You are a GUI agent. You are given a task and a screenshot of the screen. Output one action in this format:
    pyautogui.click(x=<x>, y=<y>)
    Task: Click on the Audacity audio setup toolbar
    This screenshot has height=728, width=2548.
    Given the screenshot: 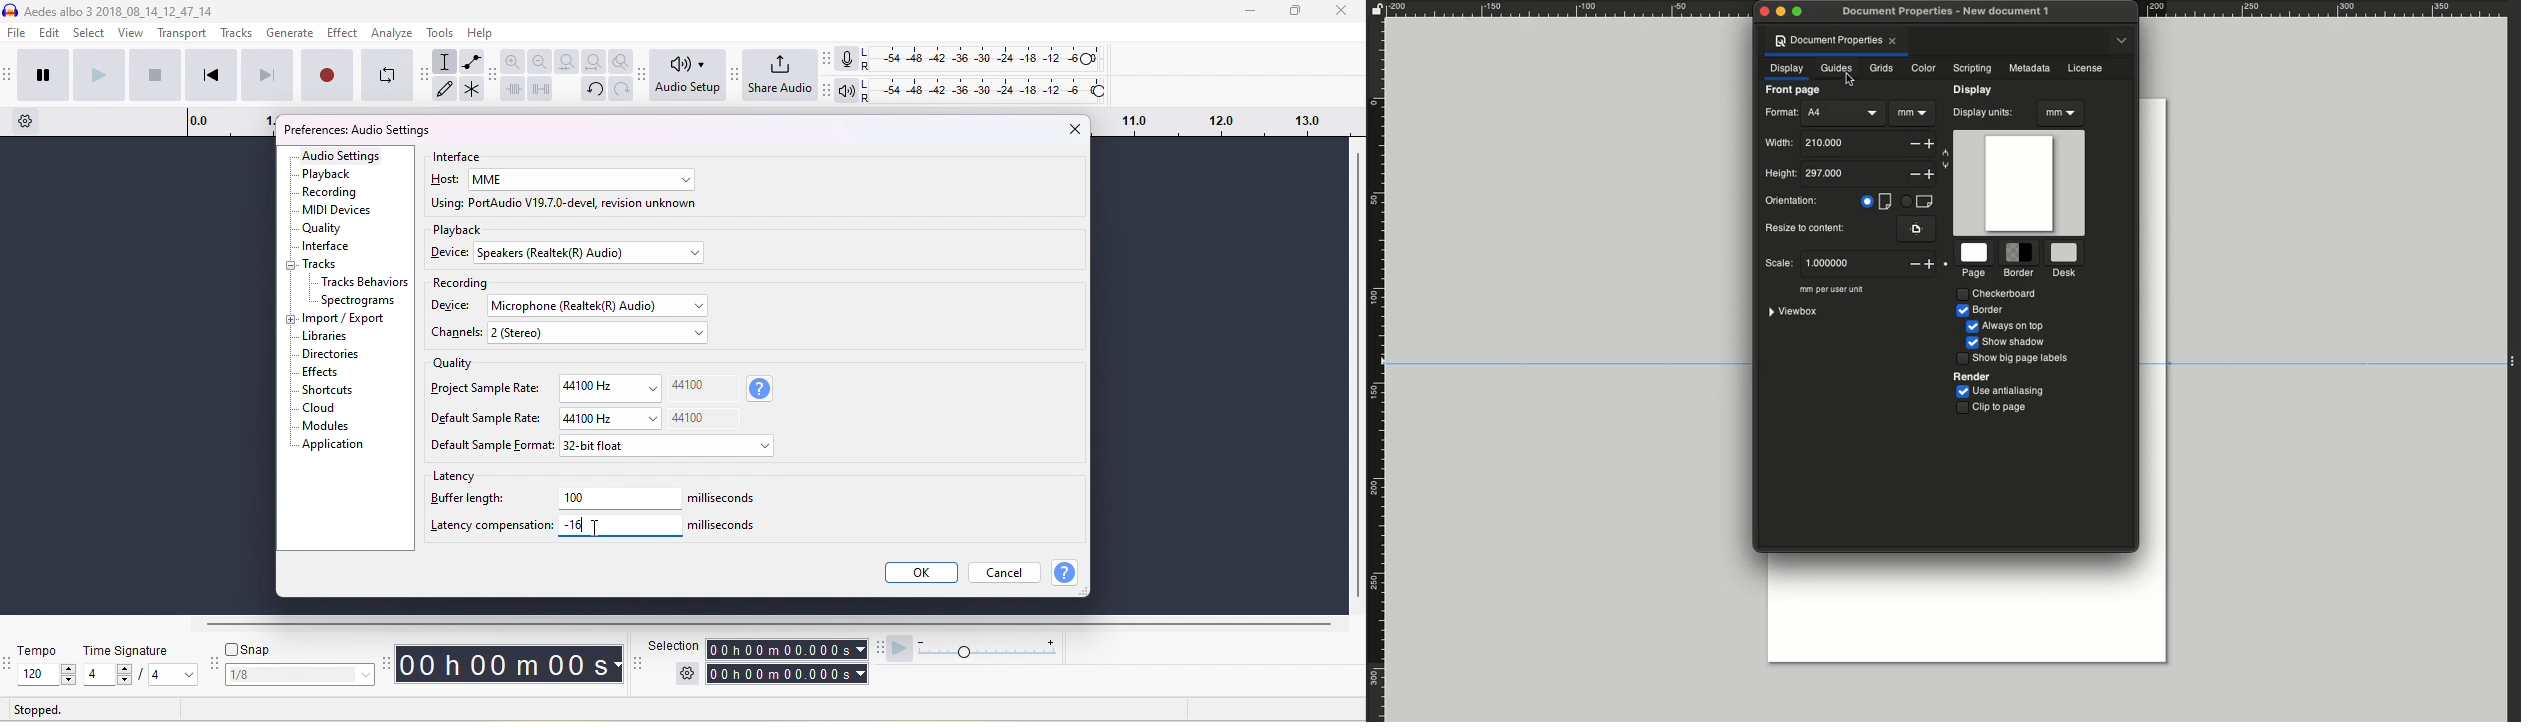 What is the action you would take?
    pyautogui.click(x=643, y=75)
    